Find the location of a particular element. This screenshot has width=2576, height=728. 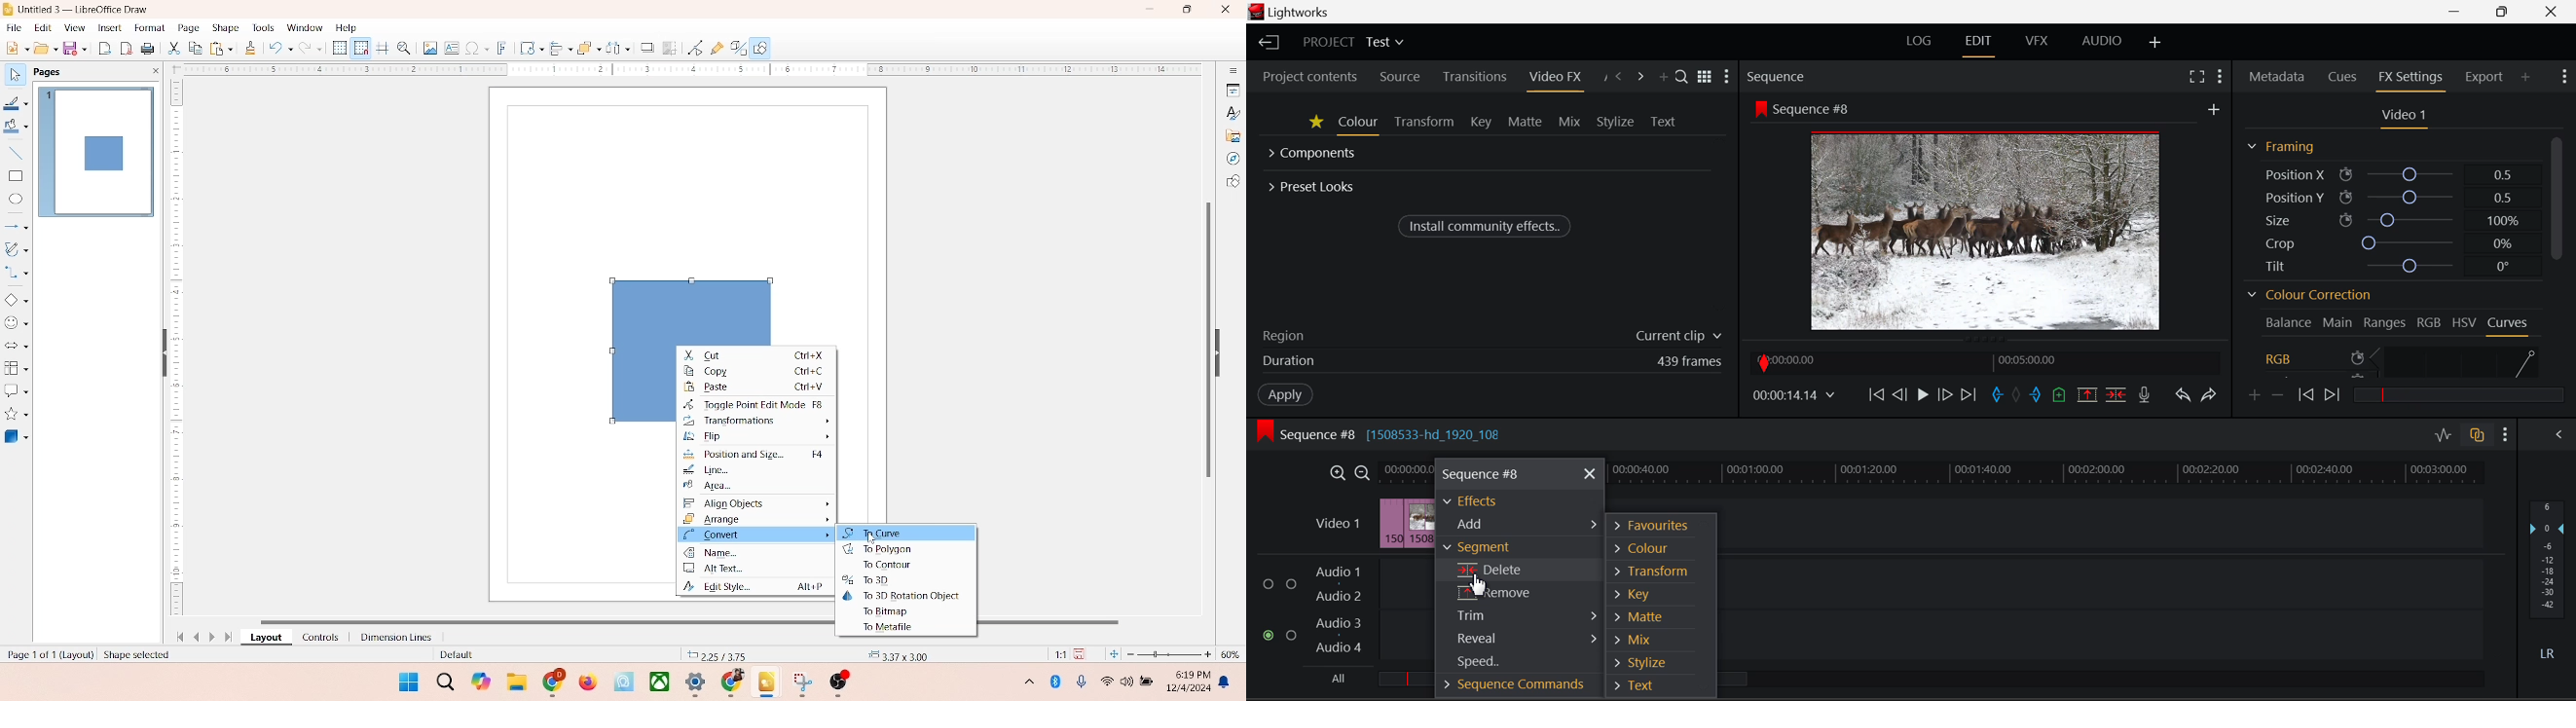

Speed is located at coordinates (1516, 659).